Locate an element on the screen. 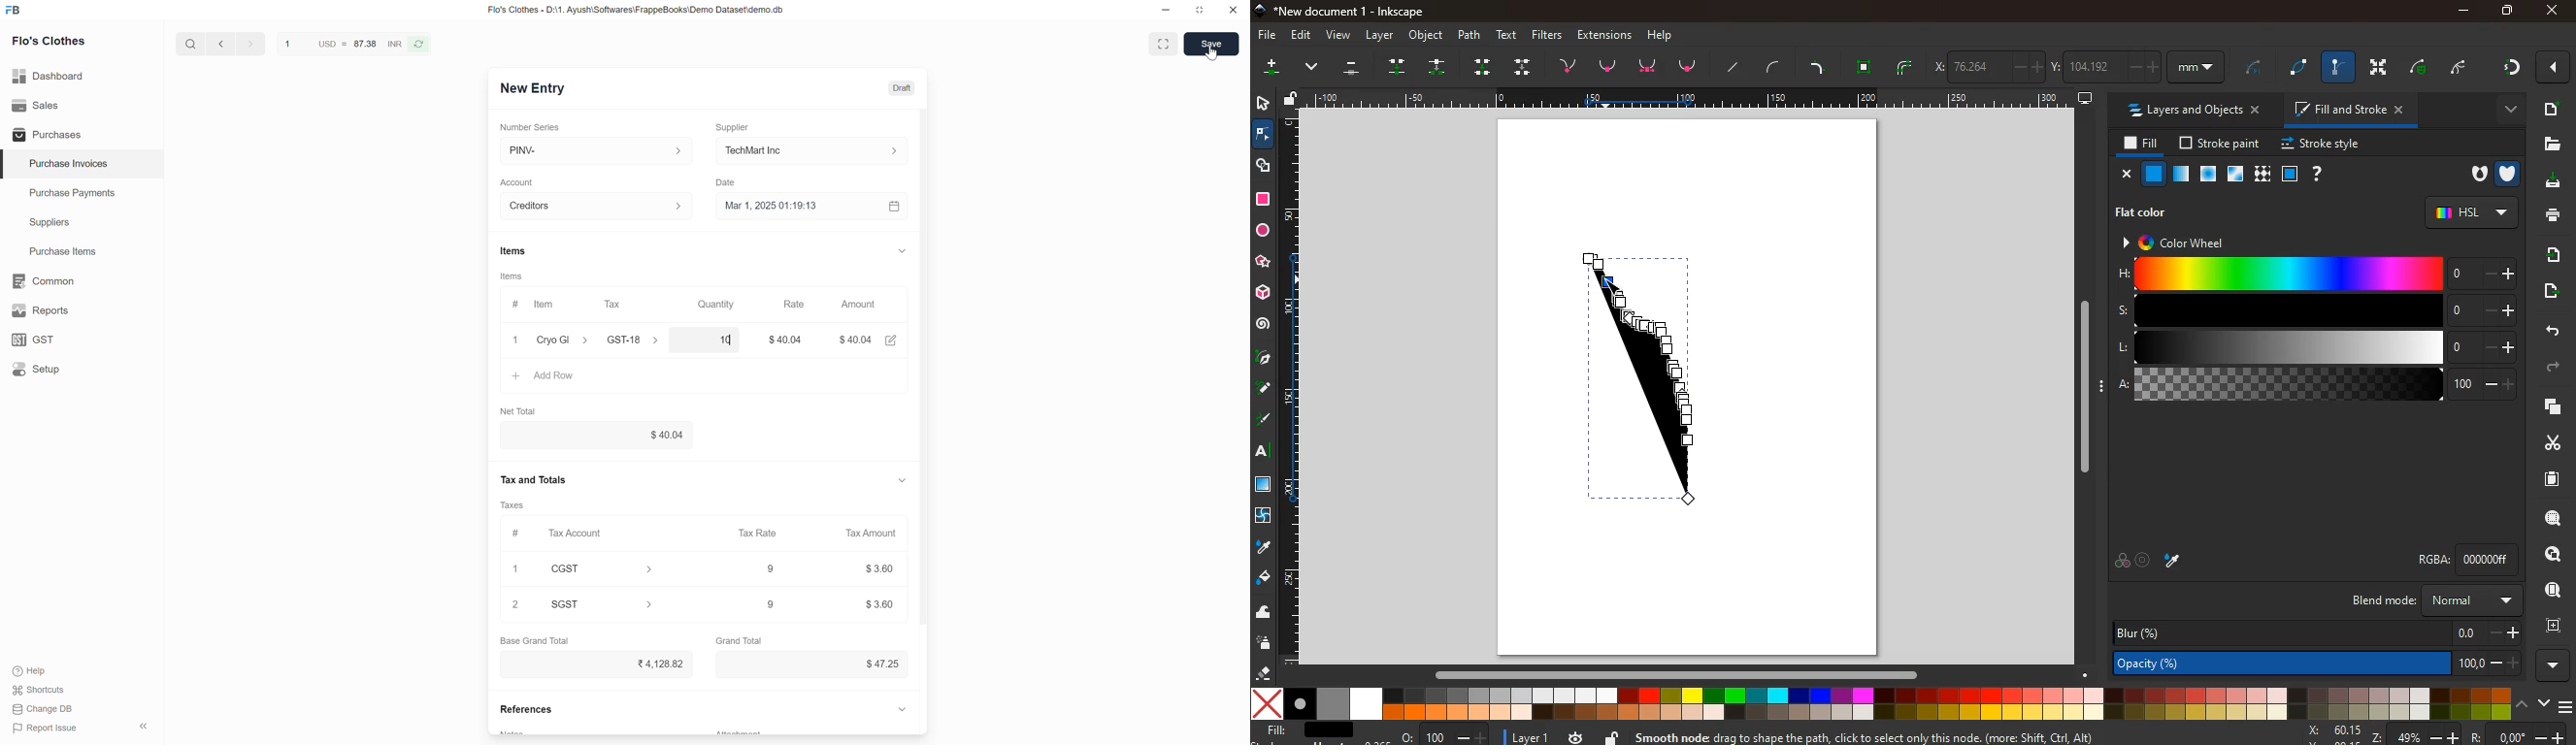 The image size is (2576, 756). Account  is located at coordinates (598, 204).